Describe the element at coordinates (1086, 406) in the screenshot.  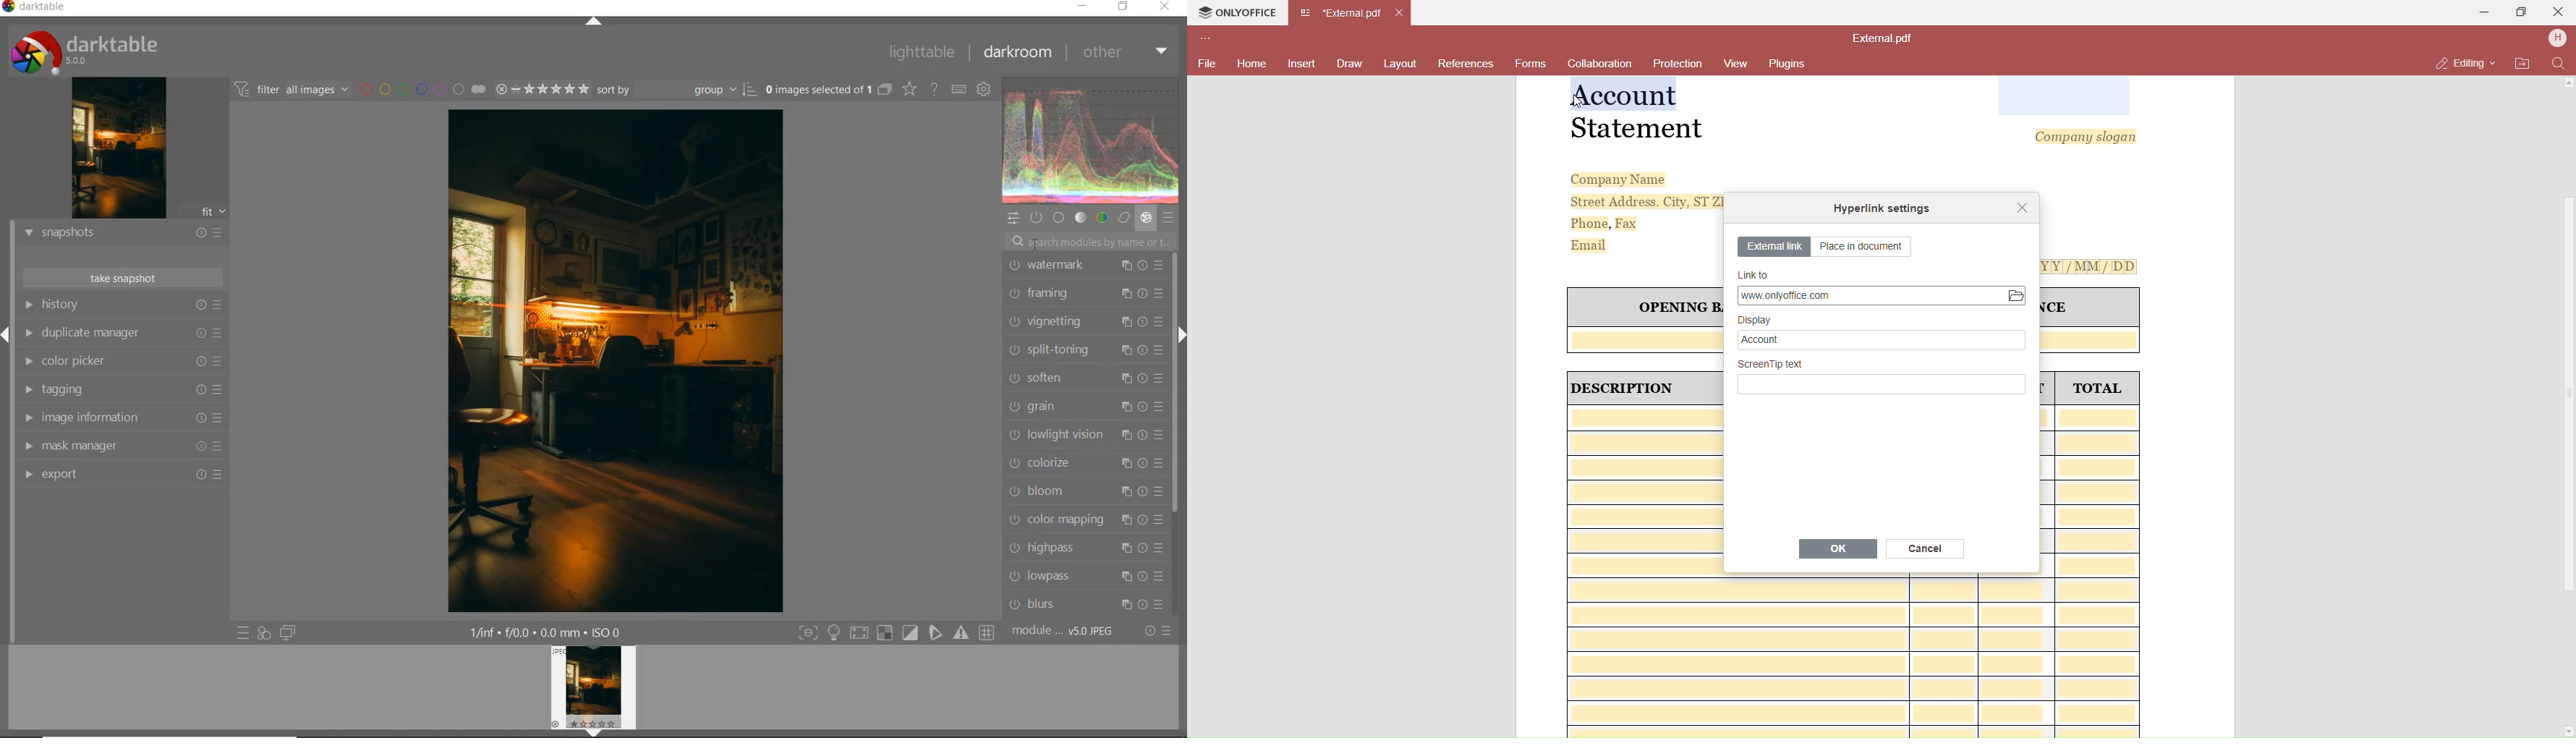
I see `grain` at that location.